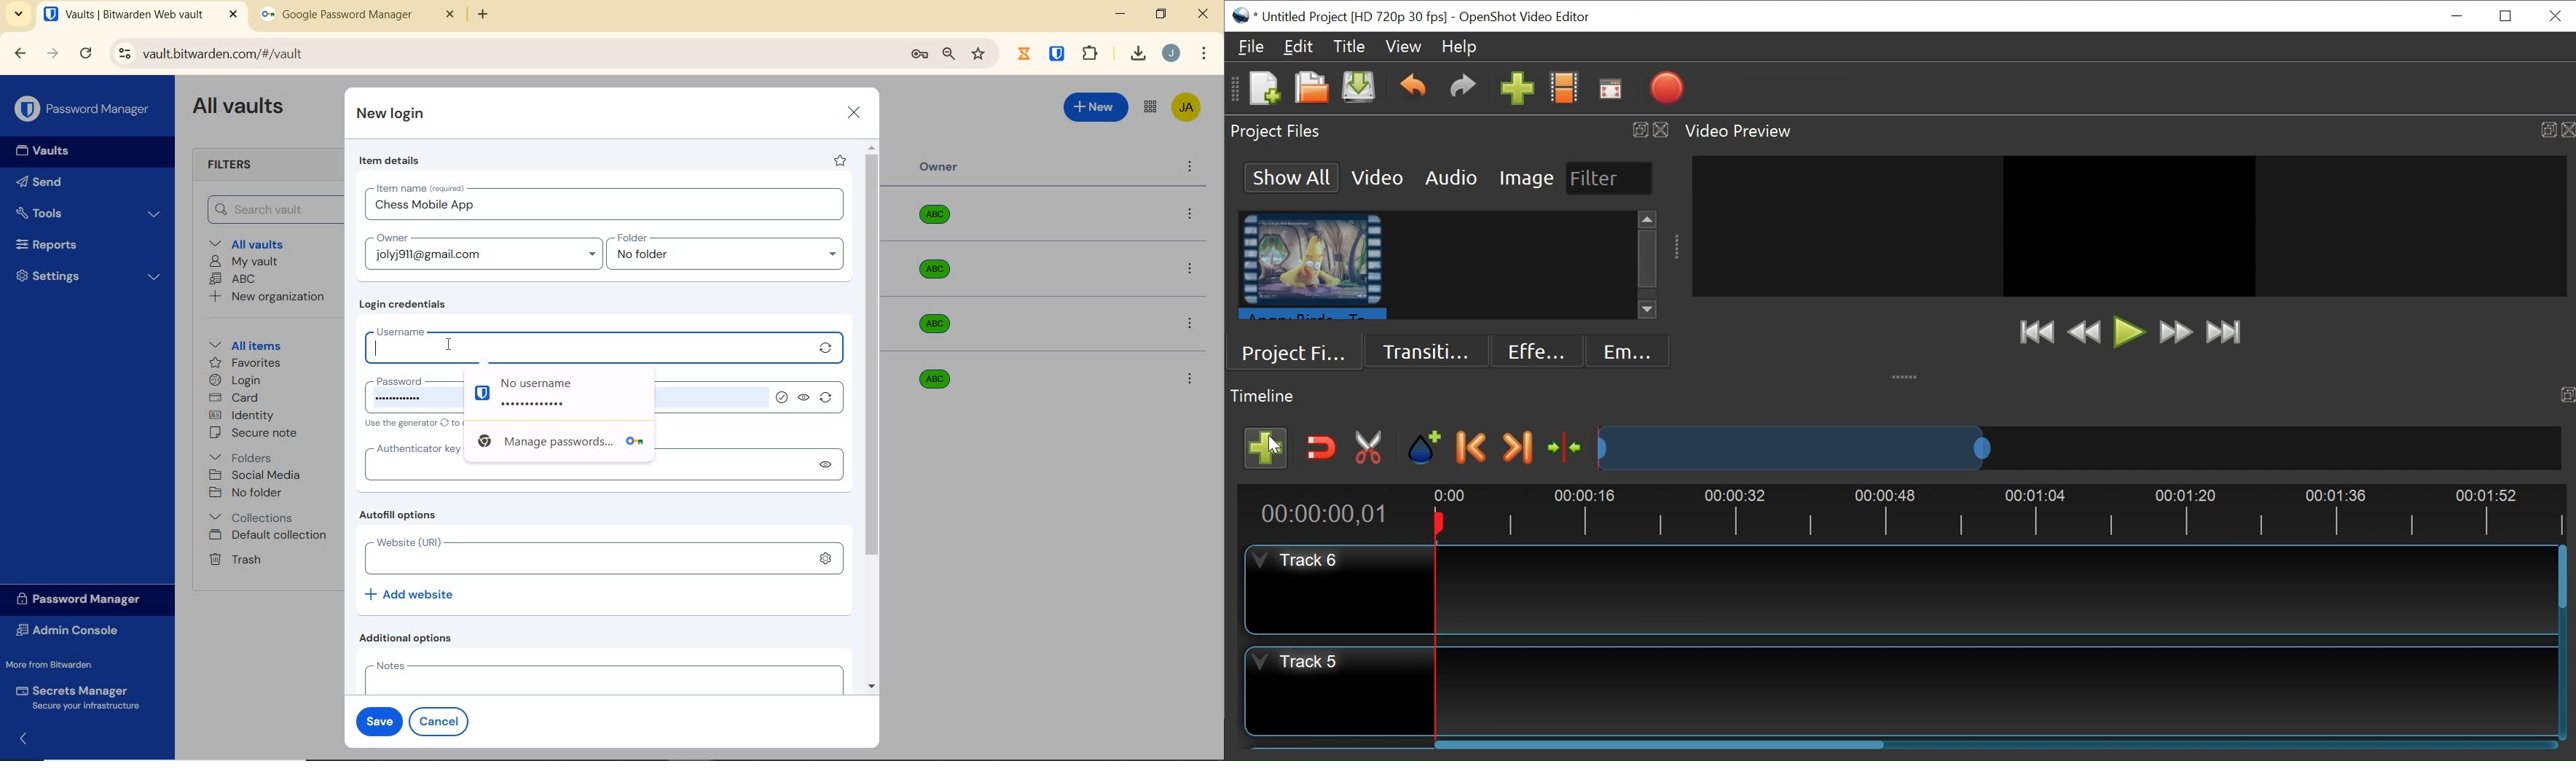  Describe the element at coordinates (919, 55) in the screenshot. I see `manage passwords` at that location.